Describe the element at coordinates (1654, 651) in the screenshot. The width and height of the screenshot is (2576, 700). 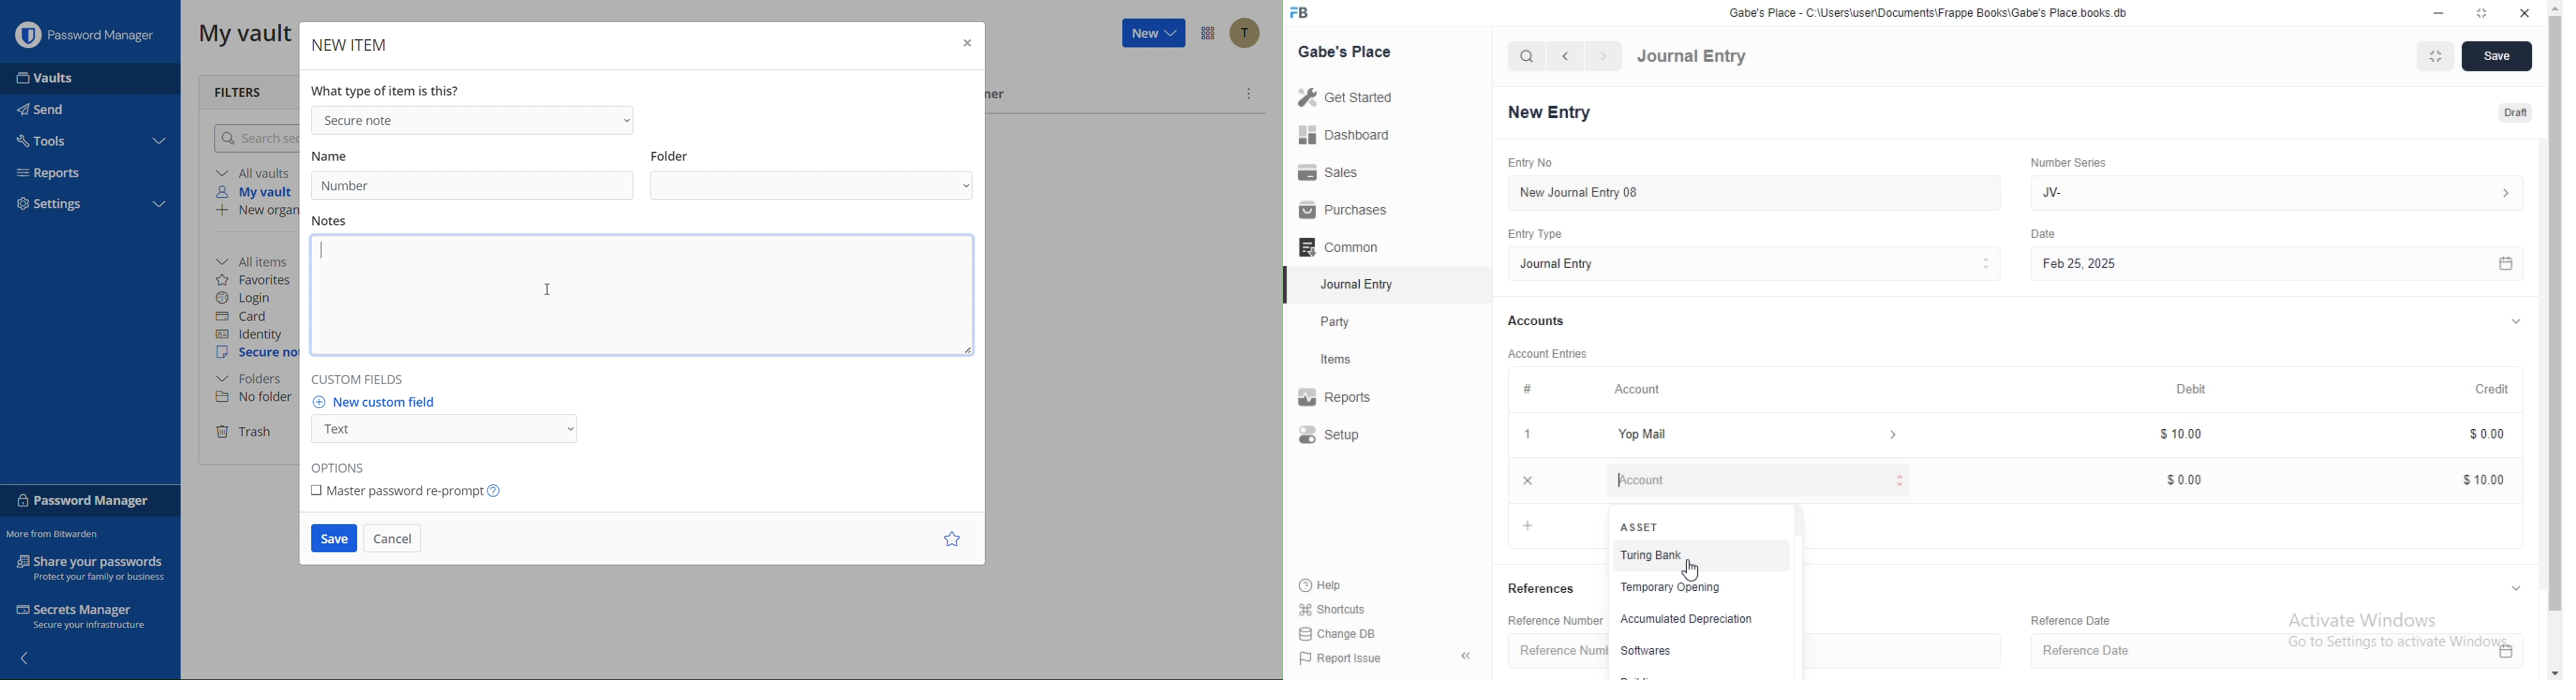
I see `Softwares` at that location.